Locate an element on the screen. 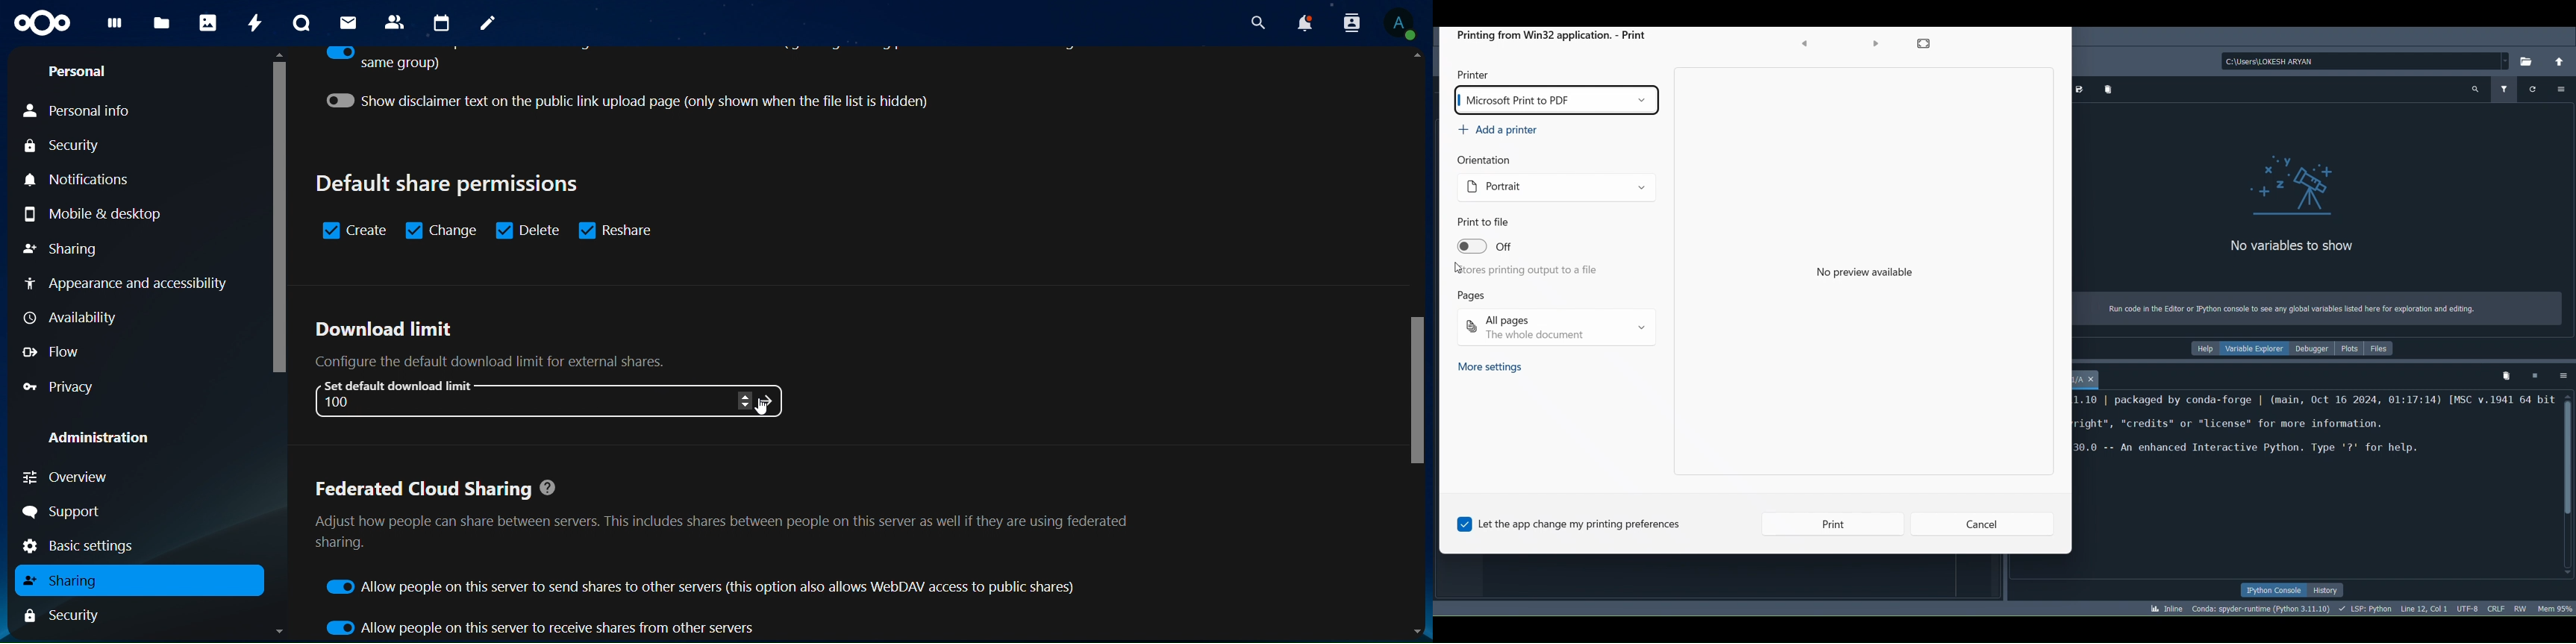 The image size is (2576, 644). Change to parent directory is located at coordinates (2561, 60).